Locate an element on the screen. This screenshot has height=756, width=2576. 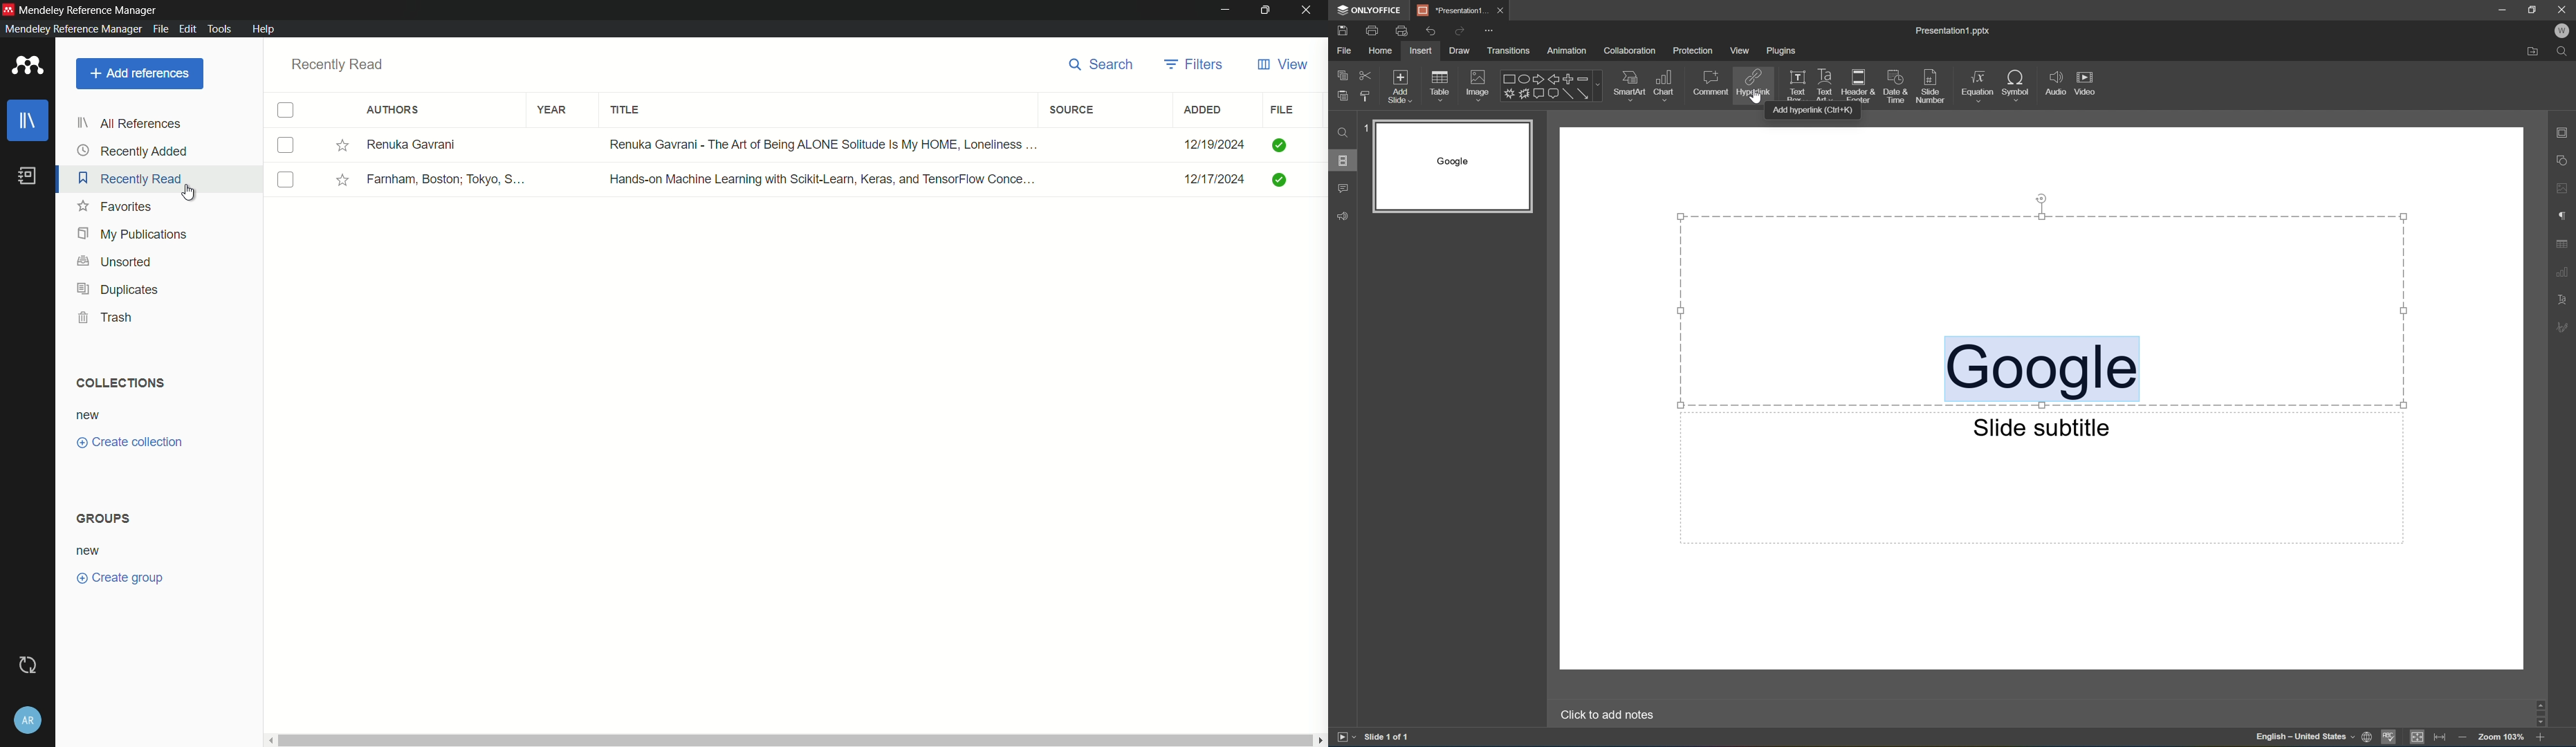
maximize is located at coordinates (1264, 9).